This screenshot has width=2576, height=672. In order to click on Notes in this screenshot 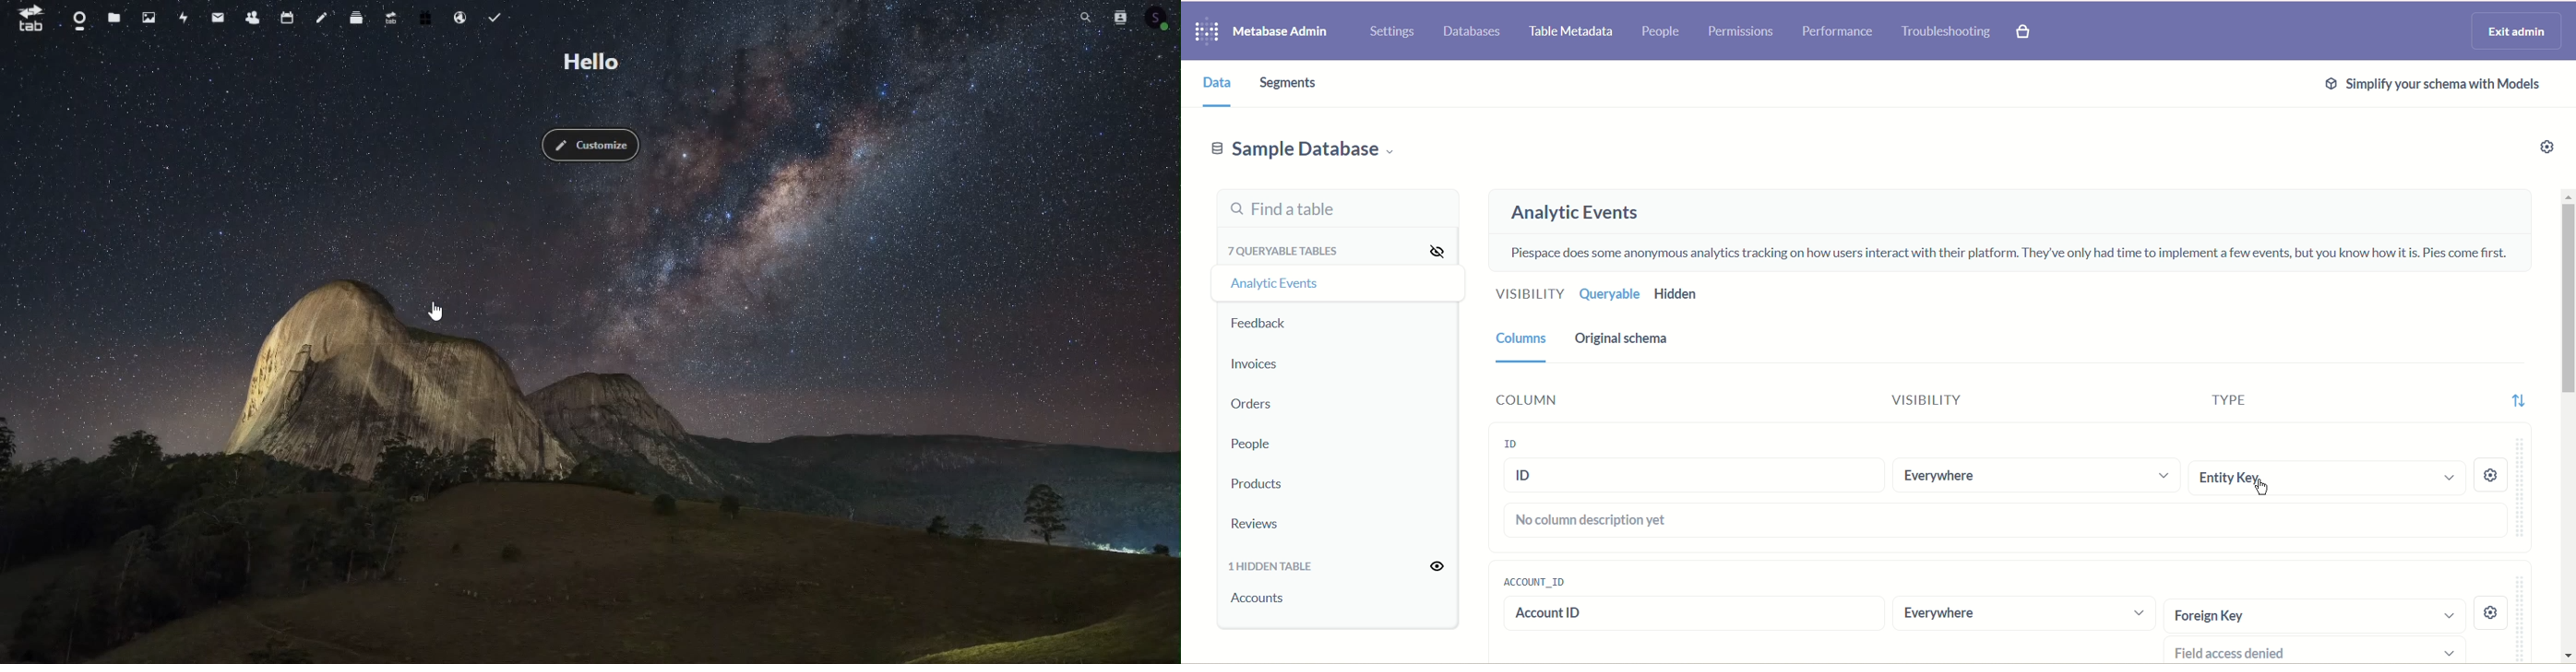, I will do `click(318, 19)`.